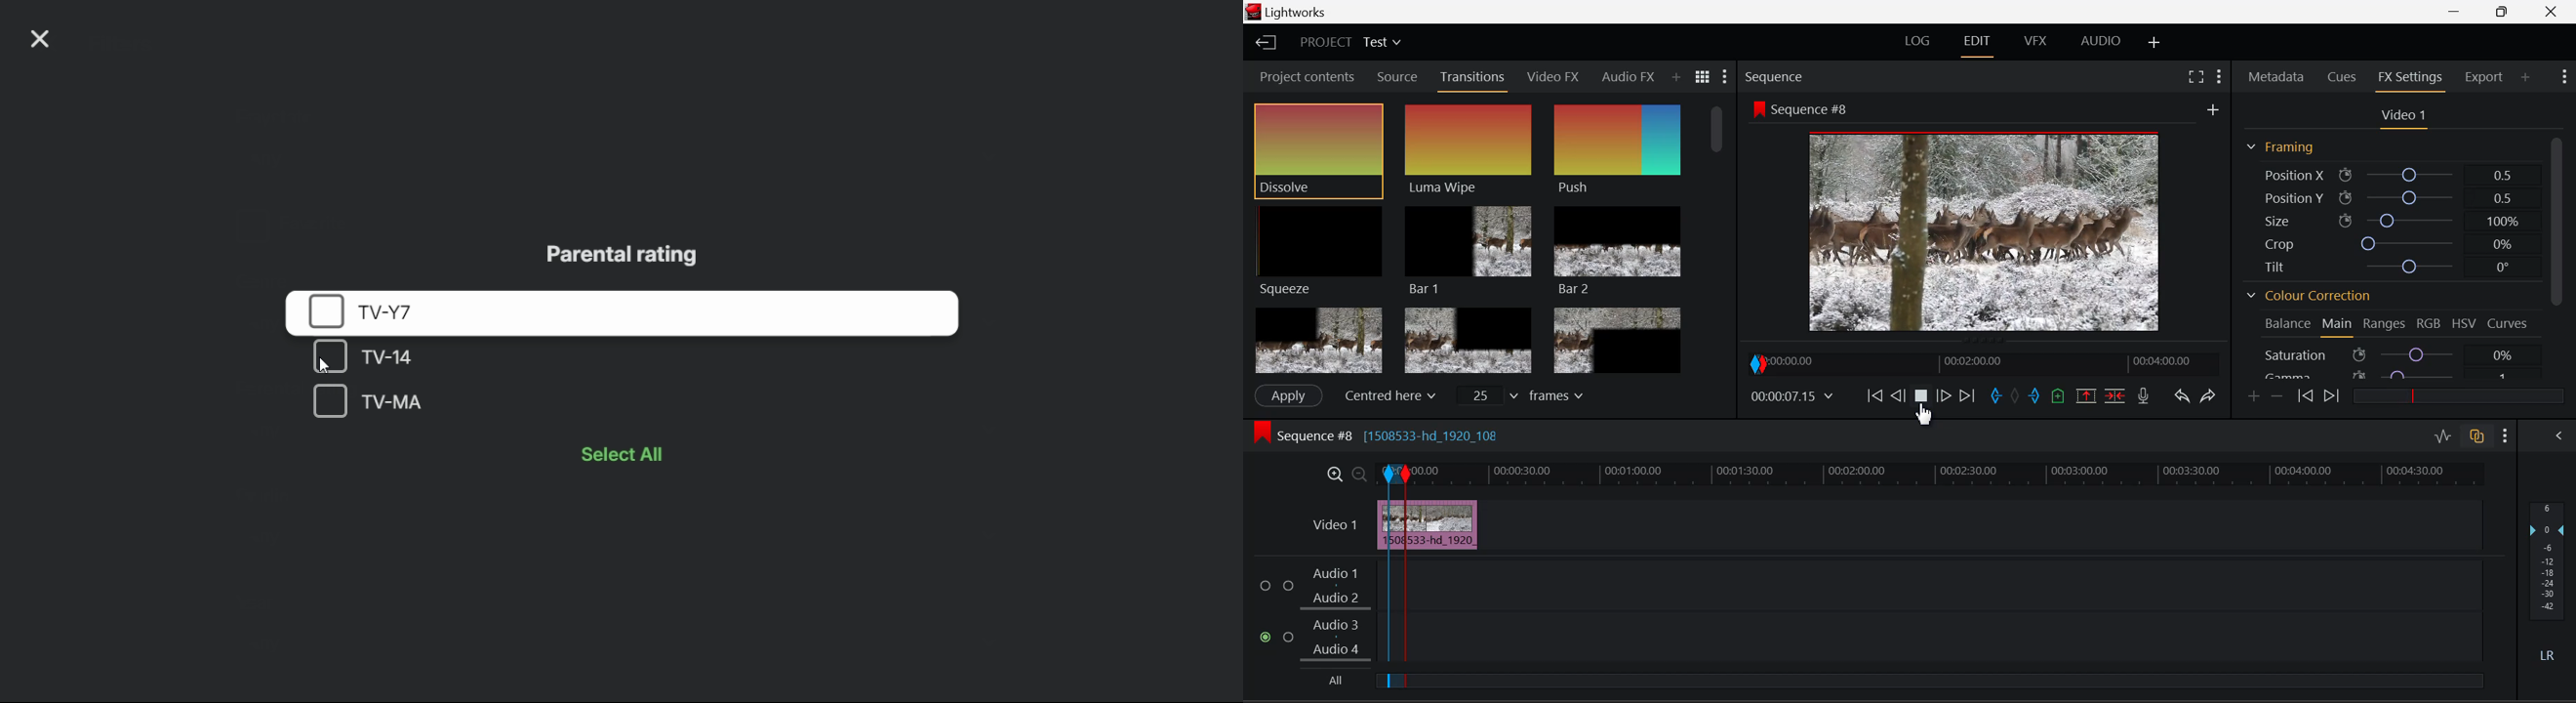 This screenshot has height=728, width=2576. I want to click on Box 2, so click(1468, 338).